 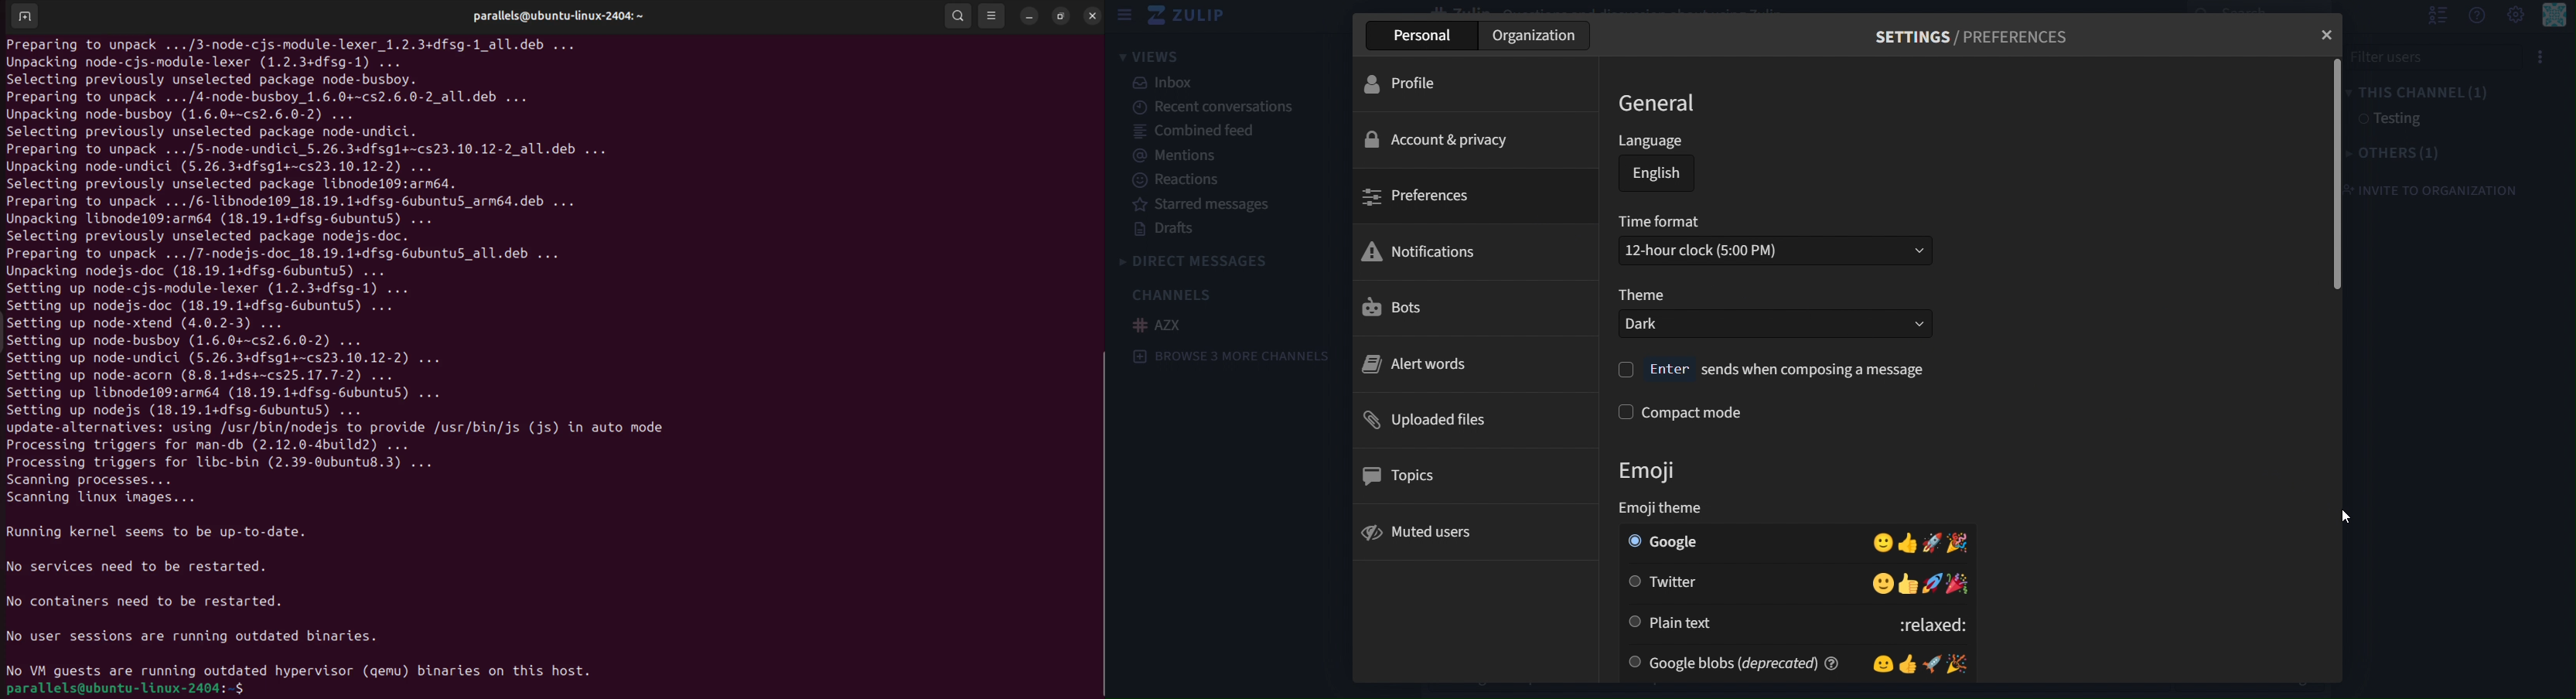 I want to click on reactions, so click(x=1189, y=180).